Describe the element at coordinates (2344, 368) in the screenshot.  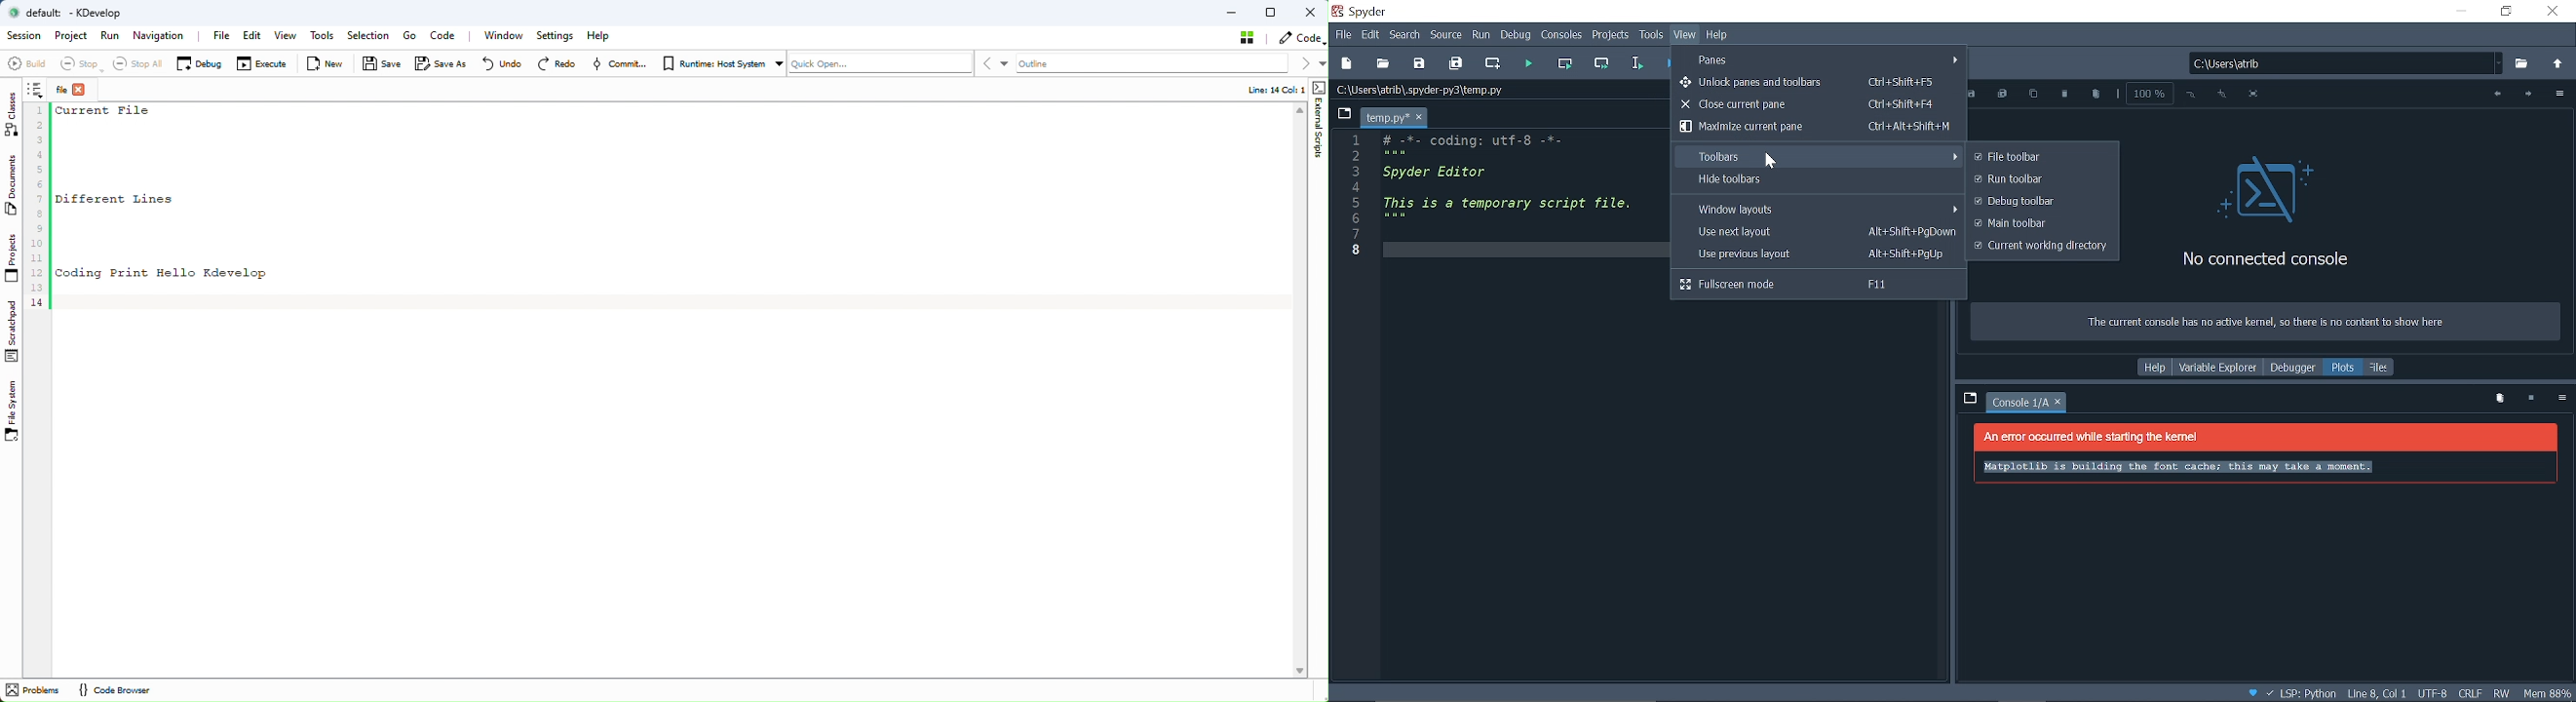
I see `Plots` at that location.